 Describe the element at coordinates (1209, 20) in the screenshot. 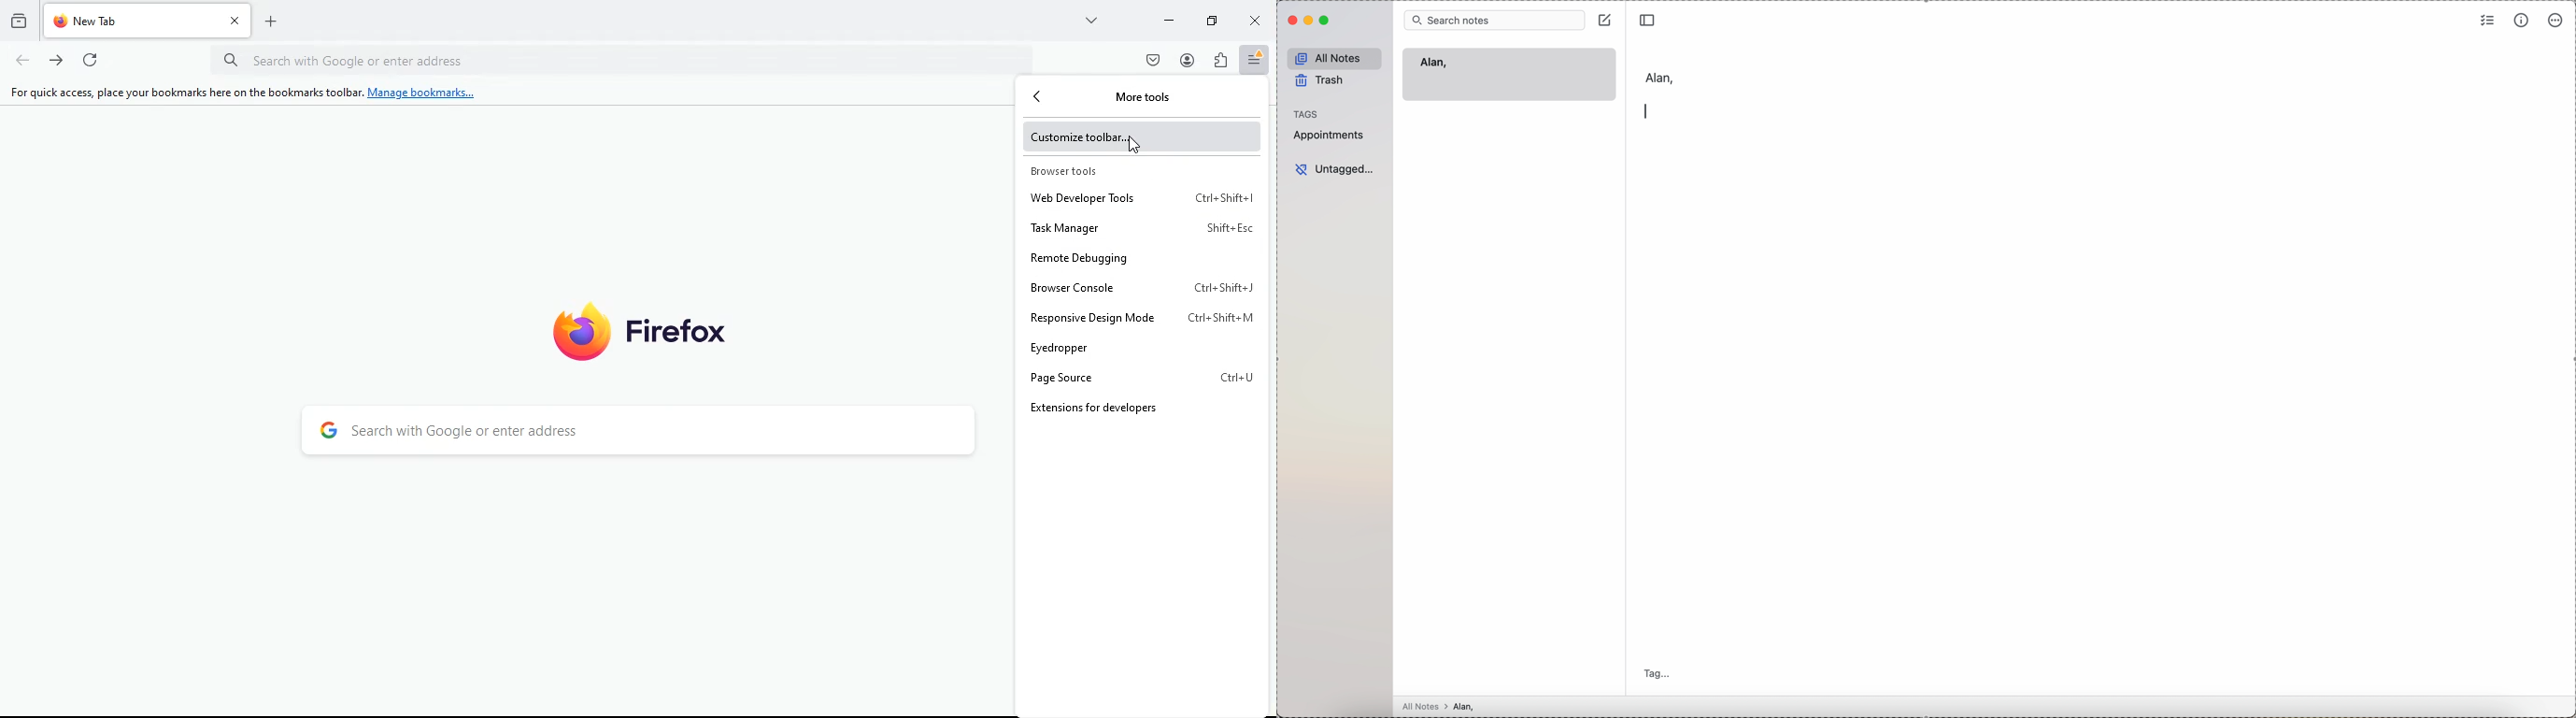

I see `maximize` at that location.